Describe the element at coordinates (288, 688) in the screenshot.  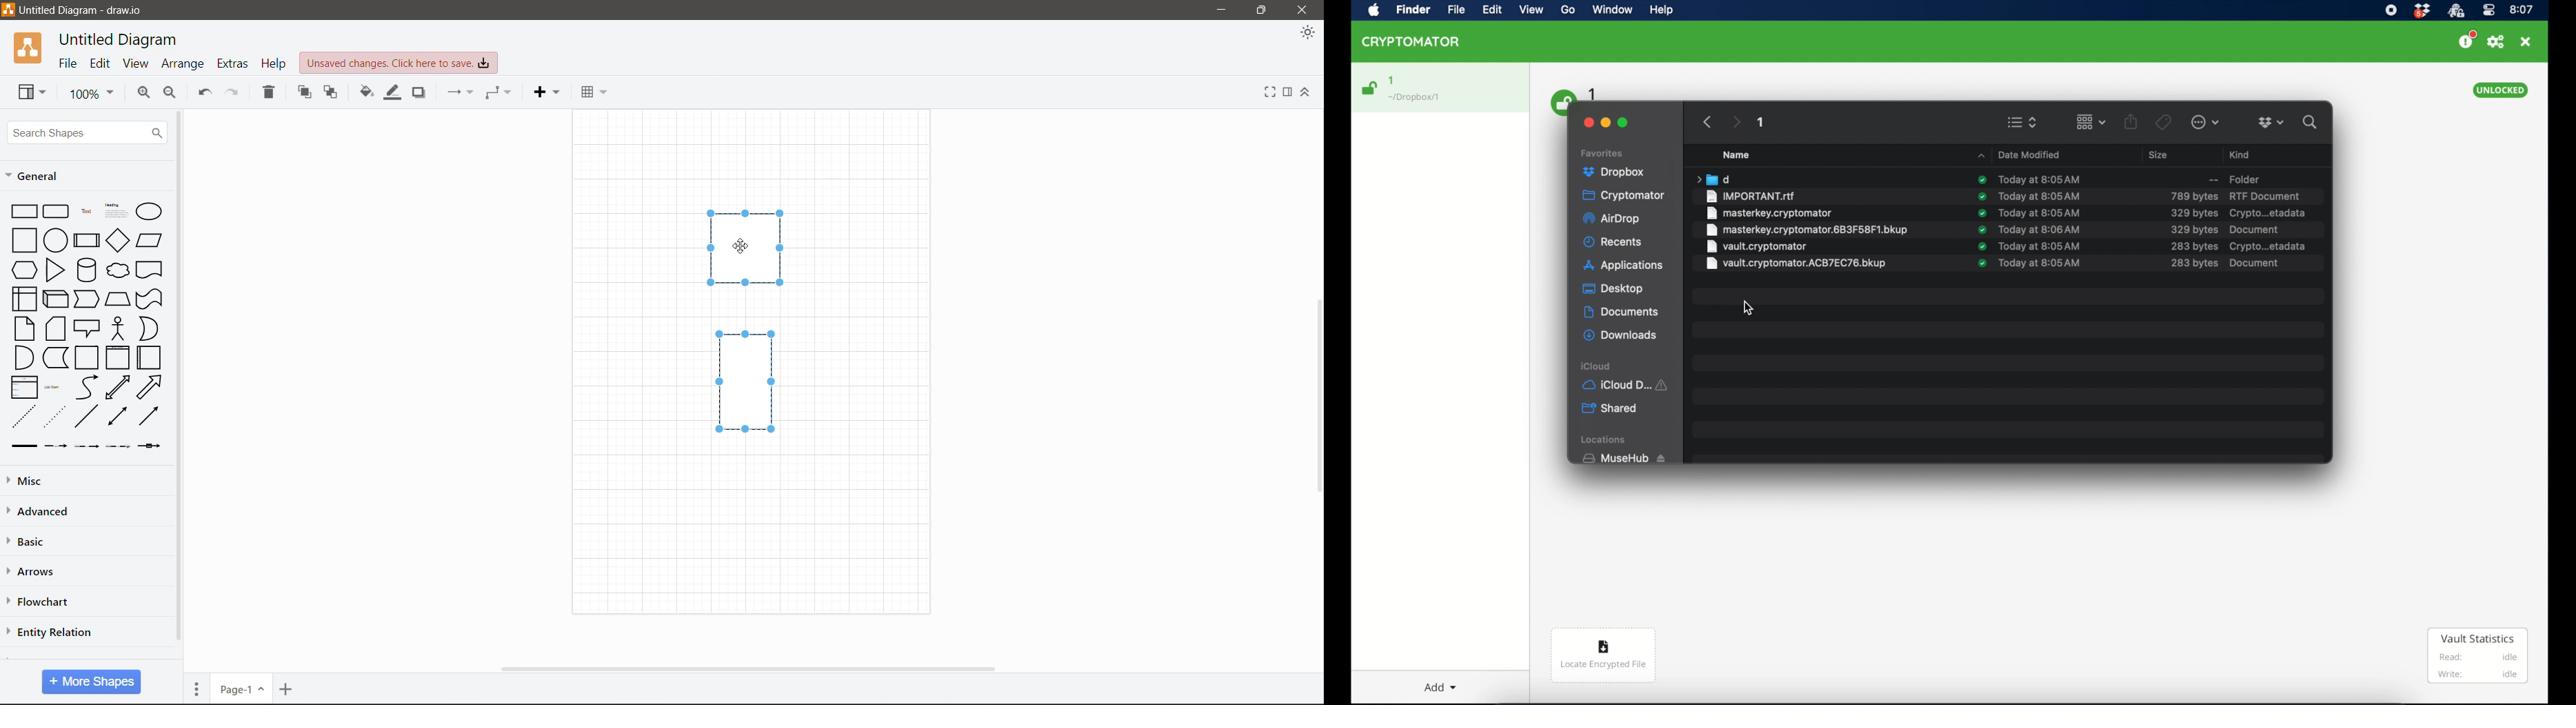
I see `Insert Page` at that location.